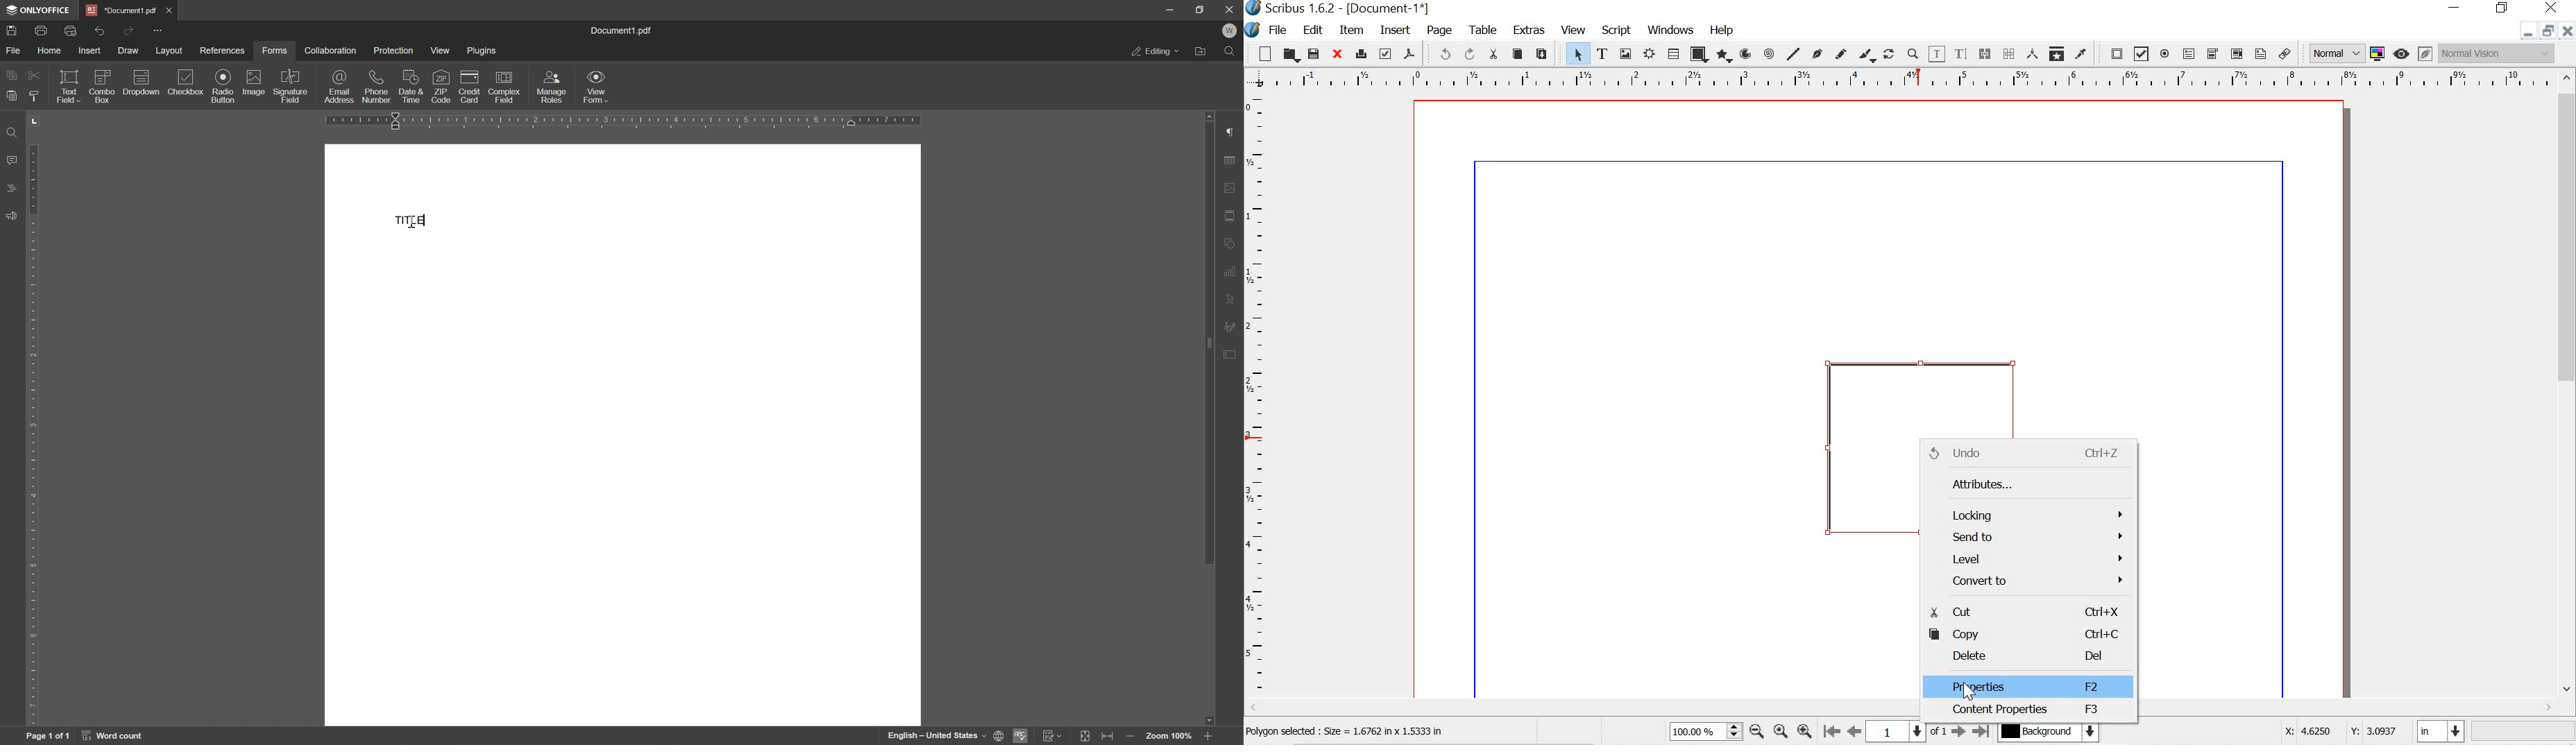 The width and height of the screenshot is (2576, 756). What do you see at coordinates (1651, 54) in the screenshot?
I see `render frame` at bounding box center [1651, 54].